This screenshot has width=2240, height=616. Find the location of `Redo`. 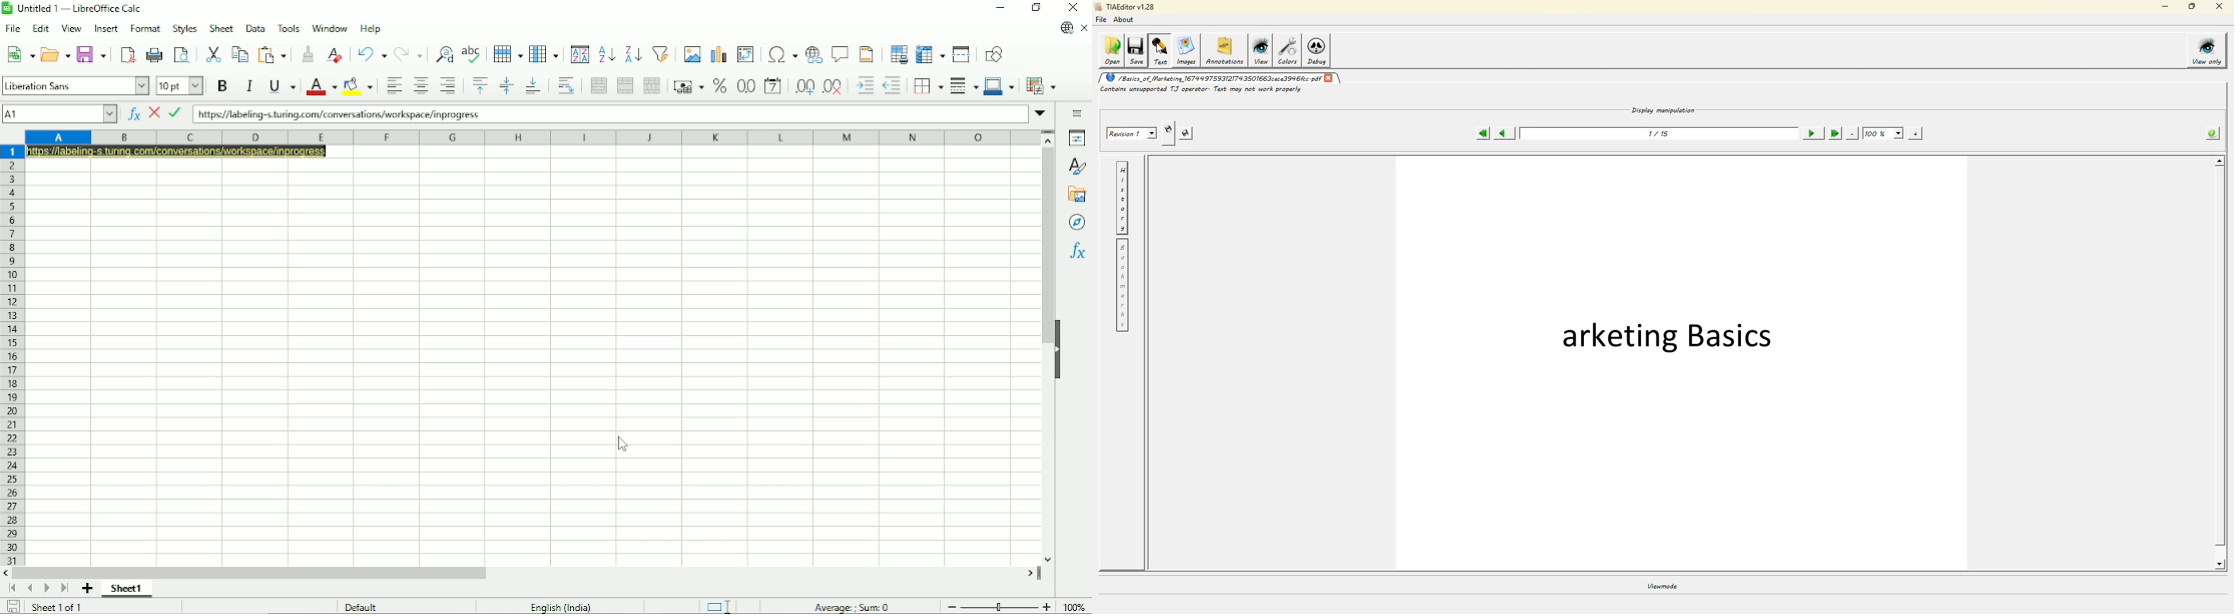

Redo is located at coordinates (410, 55).